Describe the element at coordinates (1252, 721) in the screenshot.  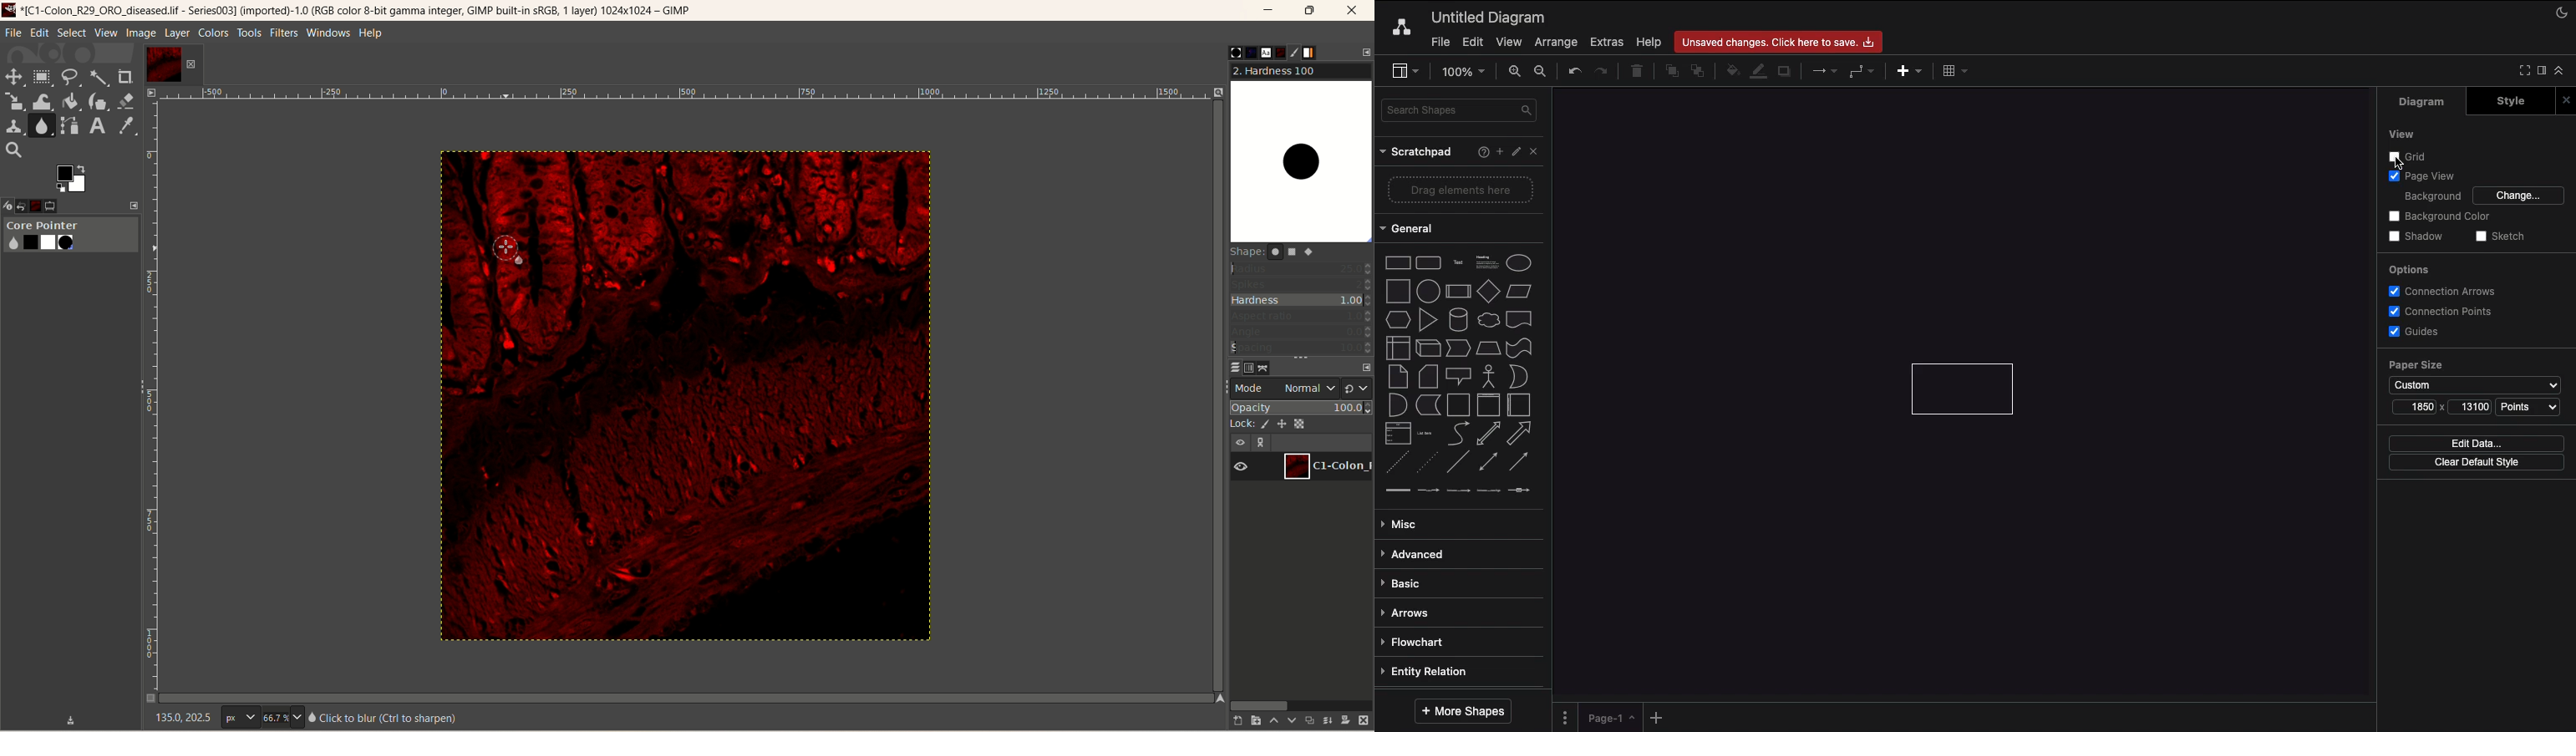
I see `create a new layer` at that location.